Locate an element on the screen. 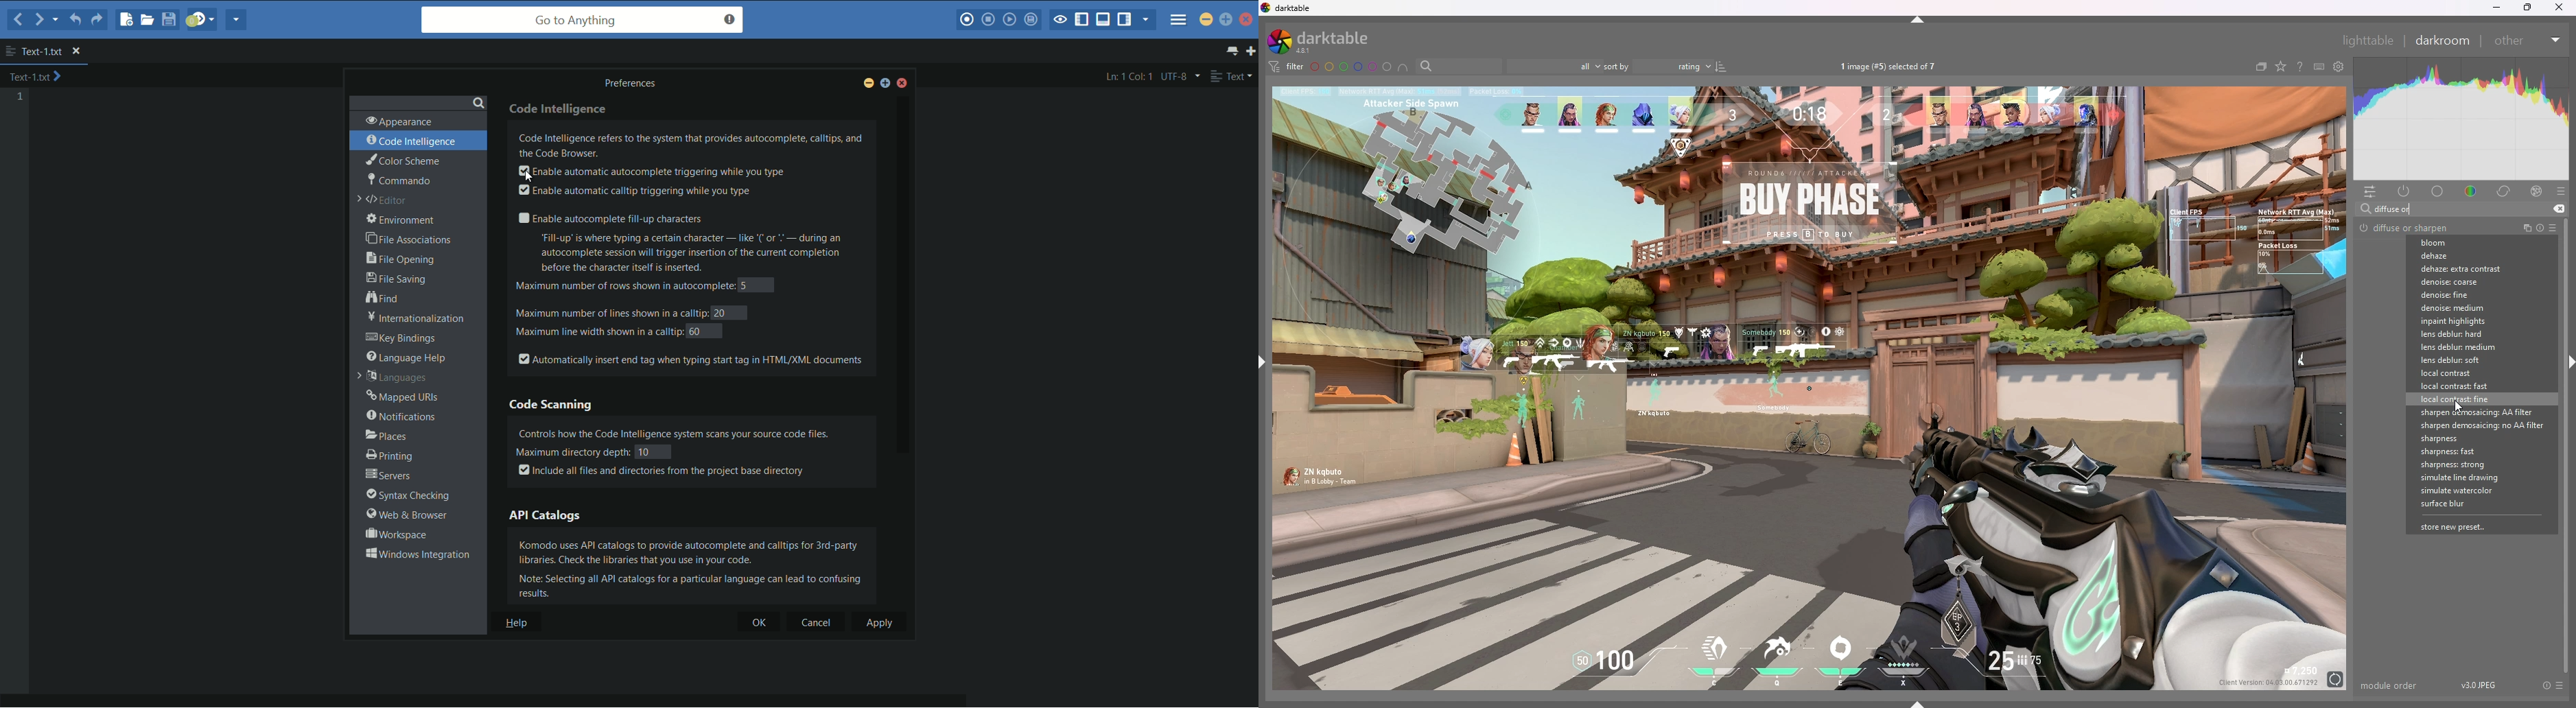  color is located at coordinates (2472, 190).